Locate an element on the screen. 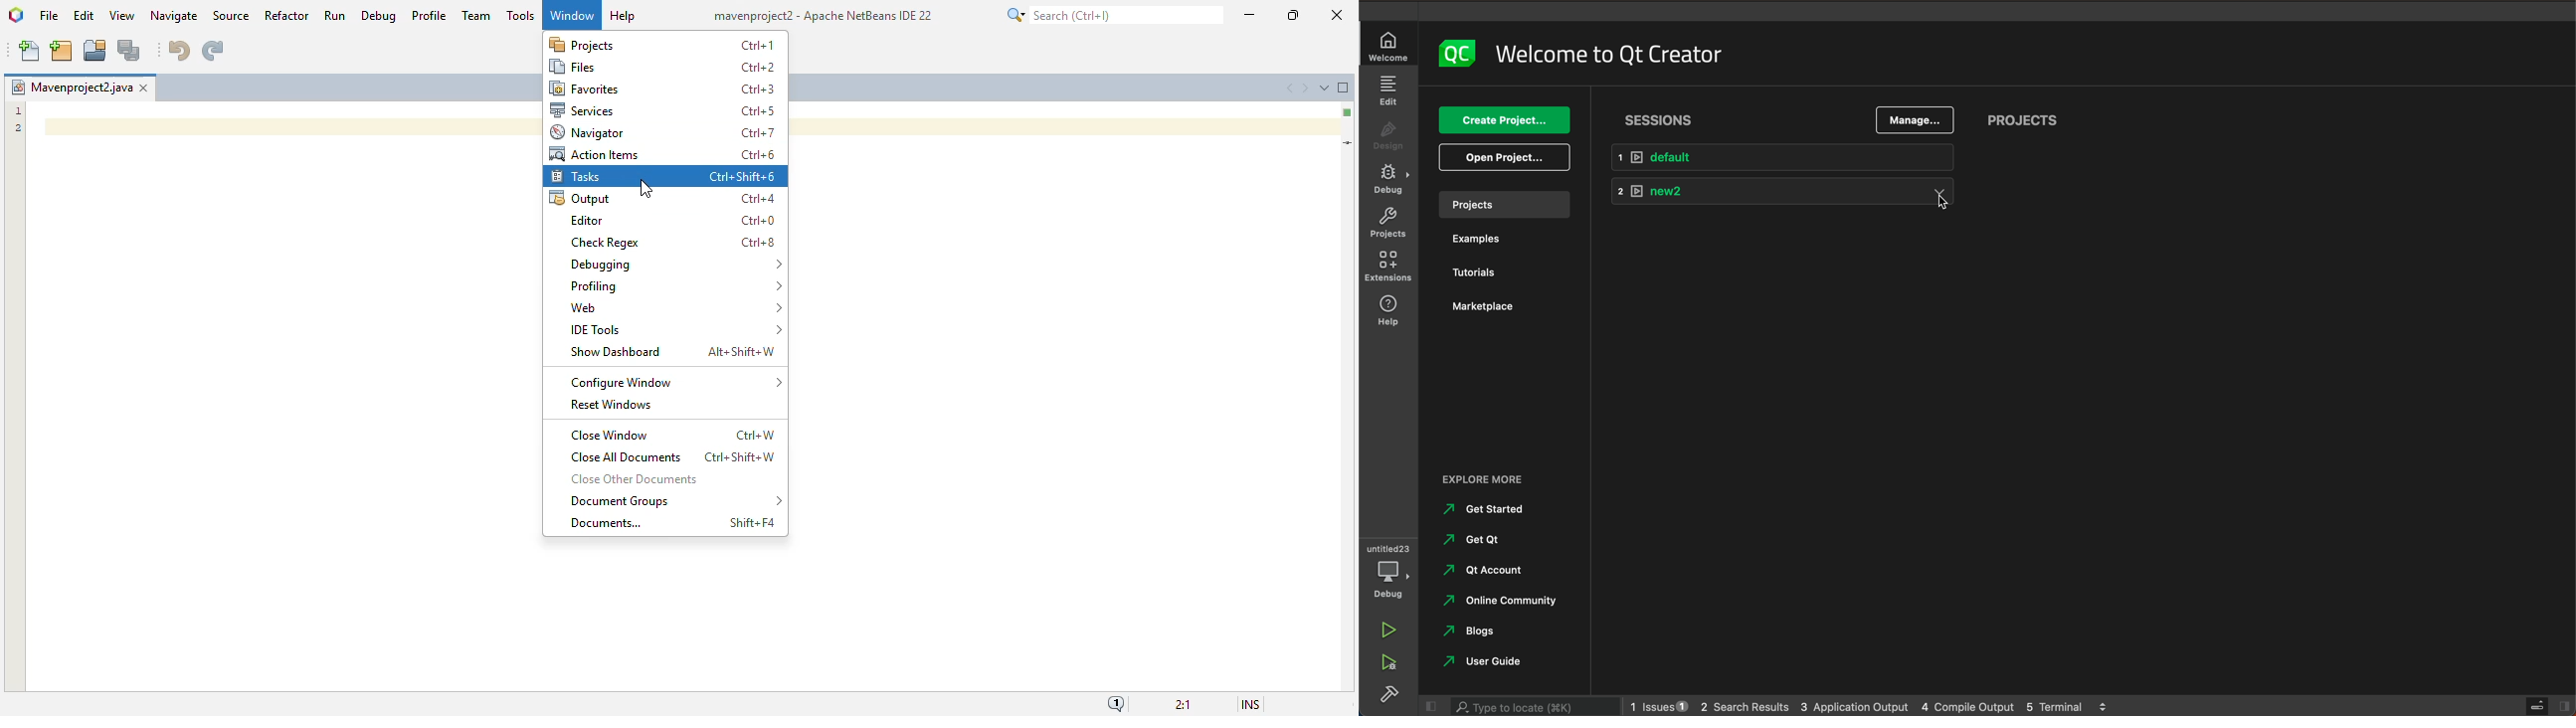 Image resolution: width=2576 pixels, height=728 pixels. welcome is located at coordinates (1387, 47).